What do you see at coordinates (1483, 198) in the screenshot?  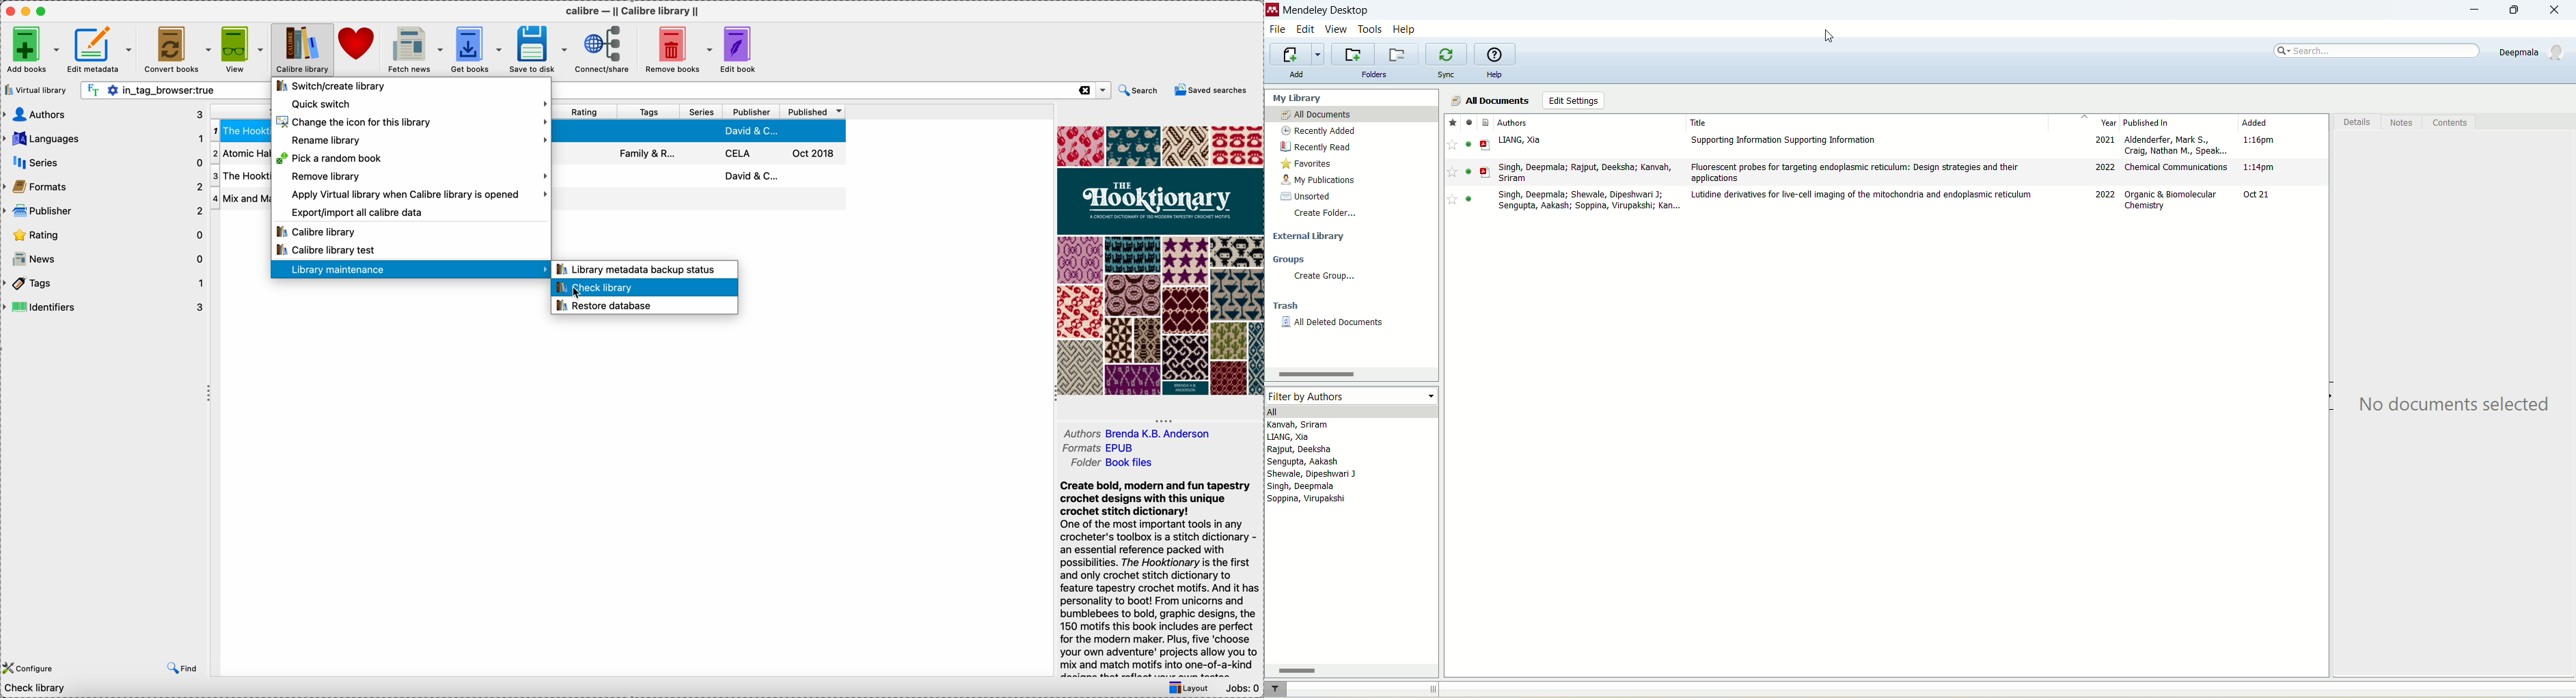 I see `PDF` at bounding box center [1483, 198].